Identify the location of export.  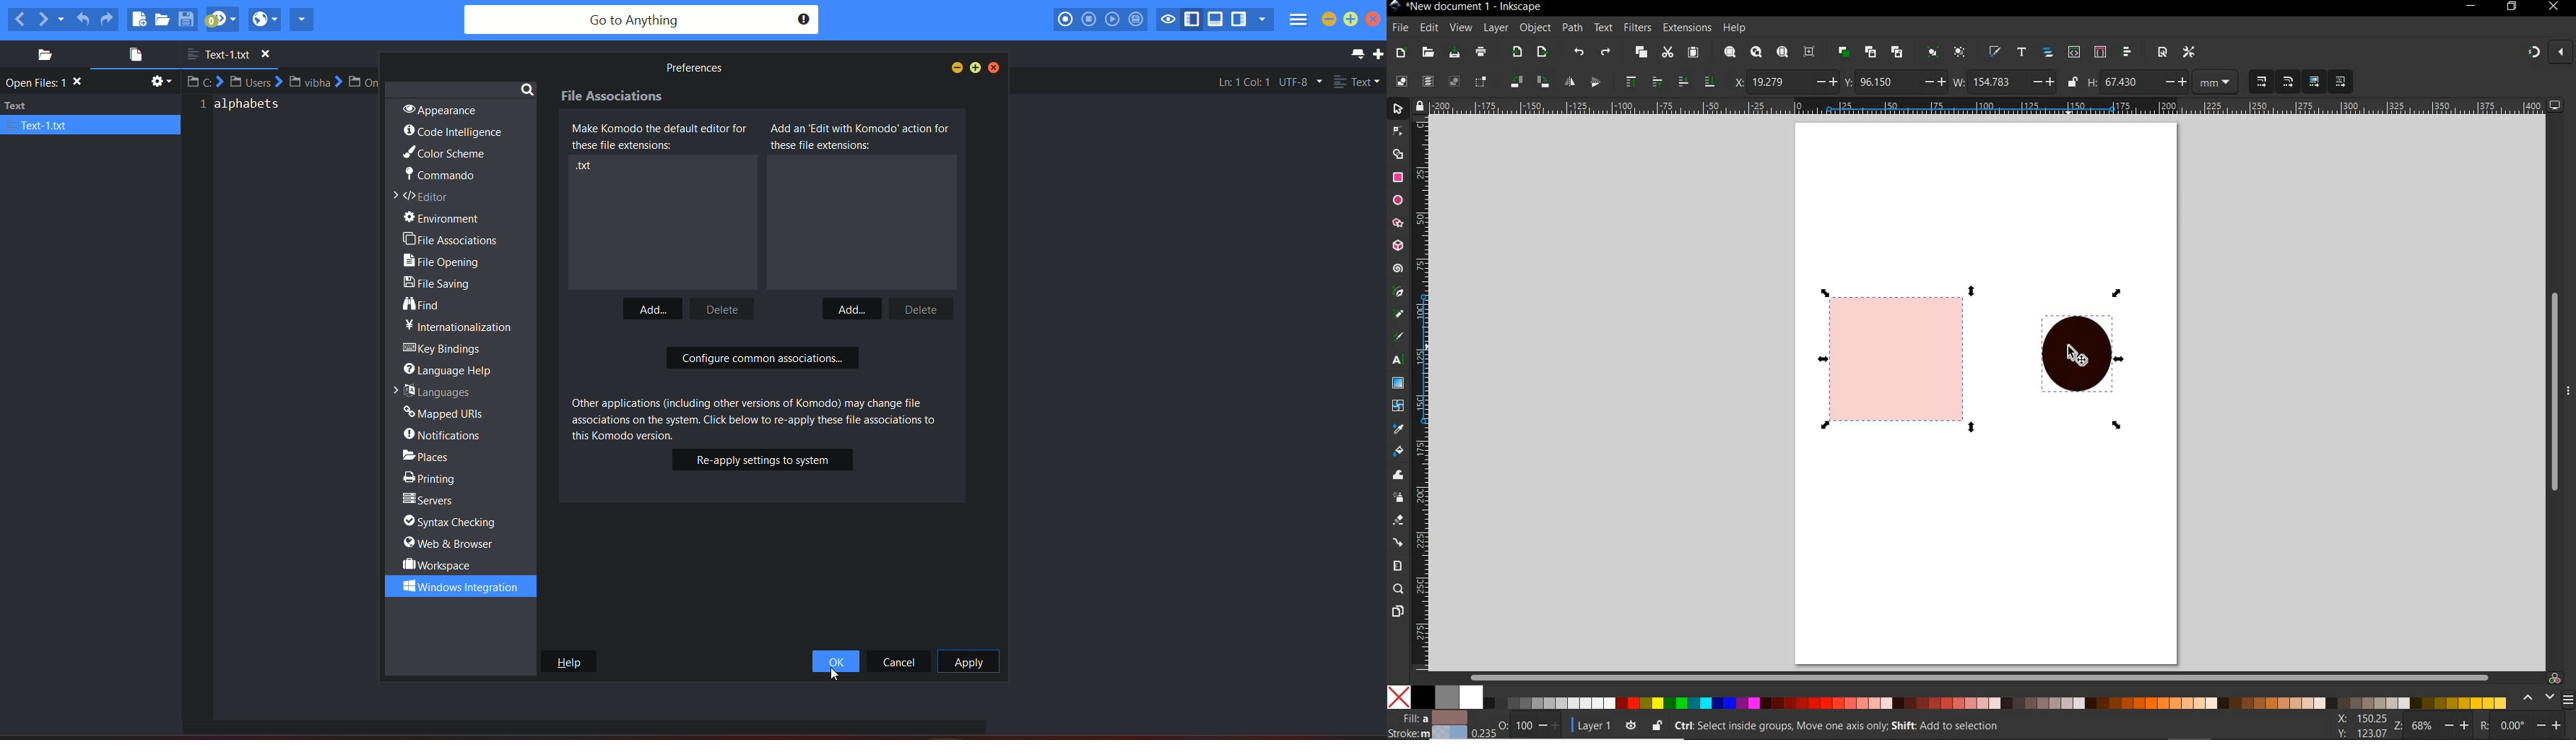
(1517, 51).